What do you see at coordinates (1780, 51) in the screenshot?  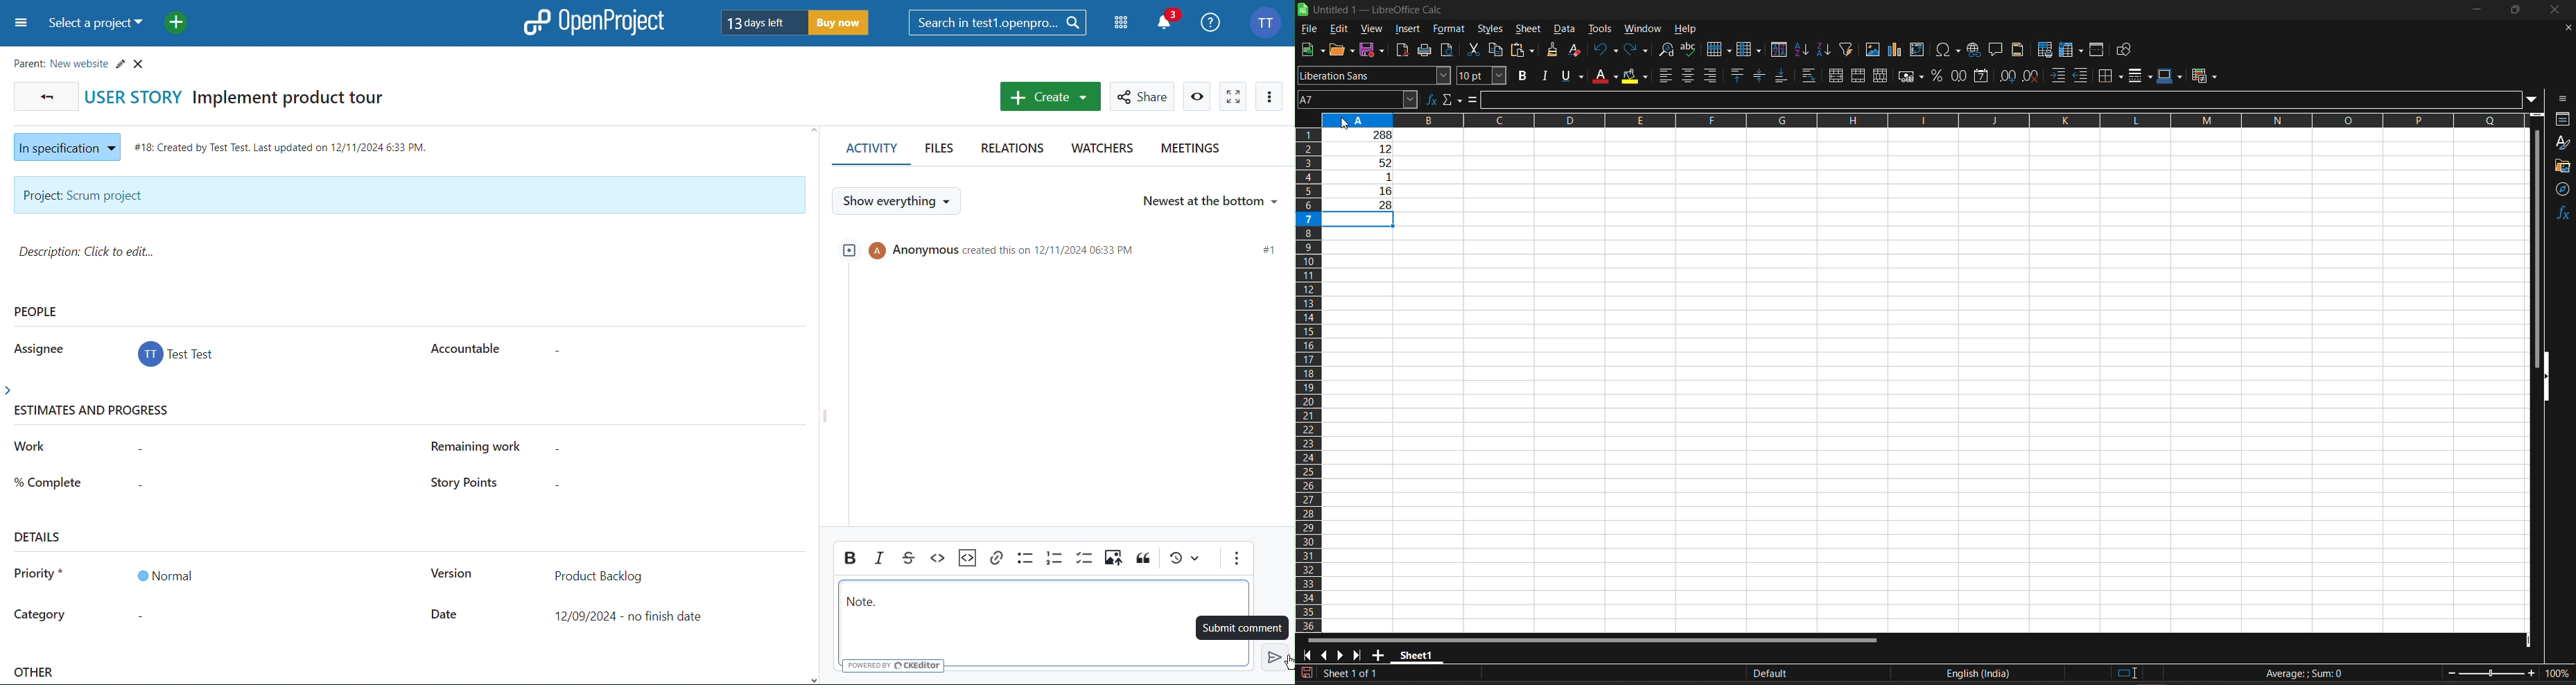 I see `sort` at bounding box center [1780, 51].